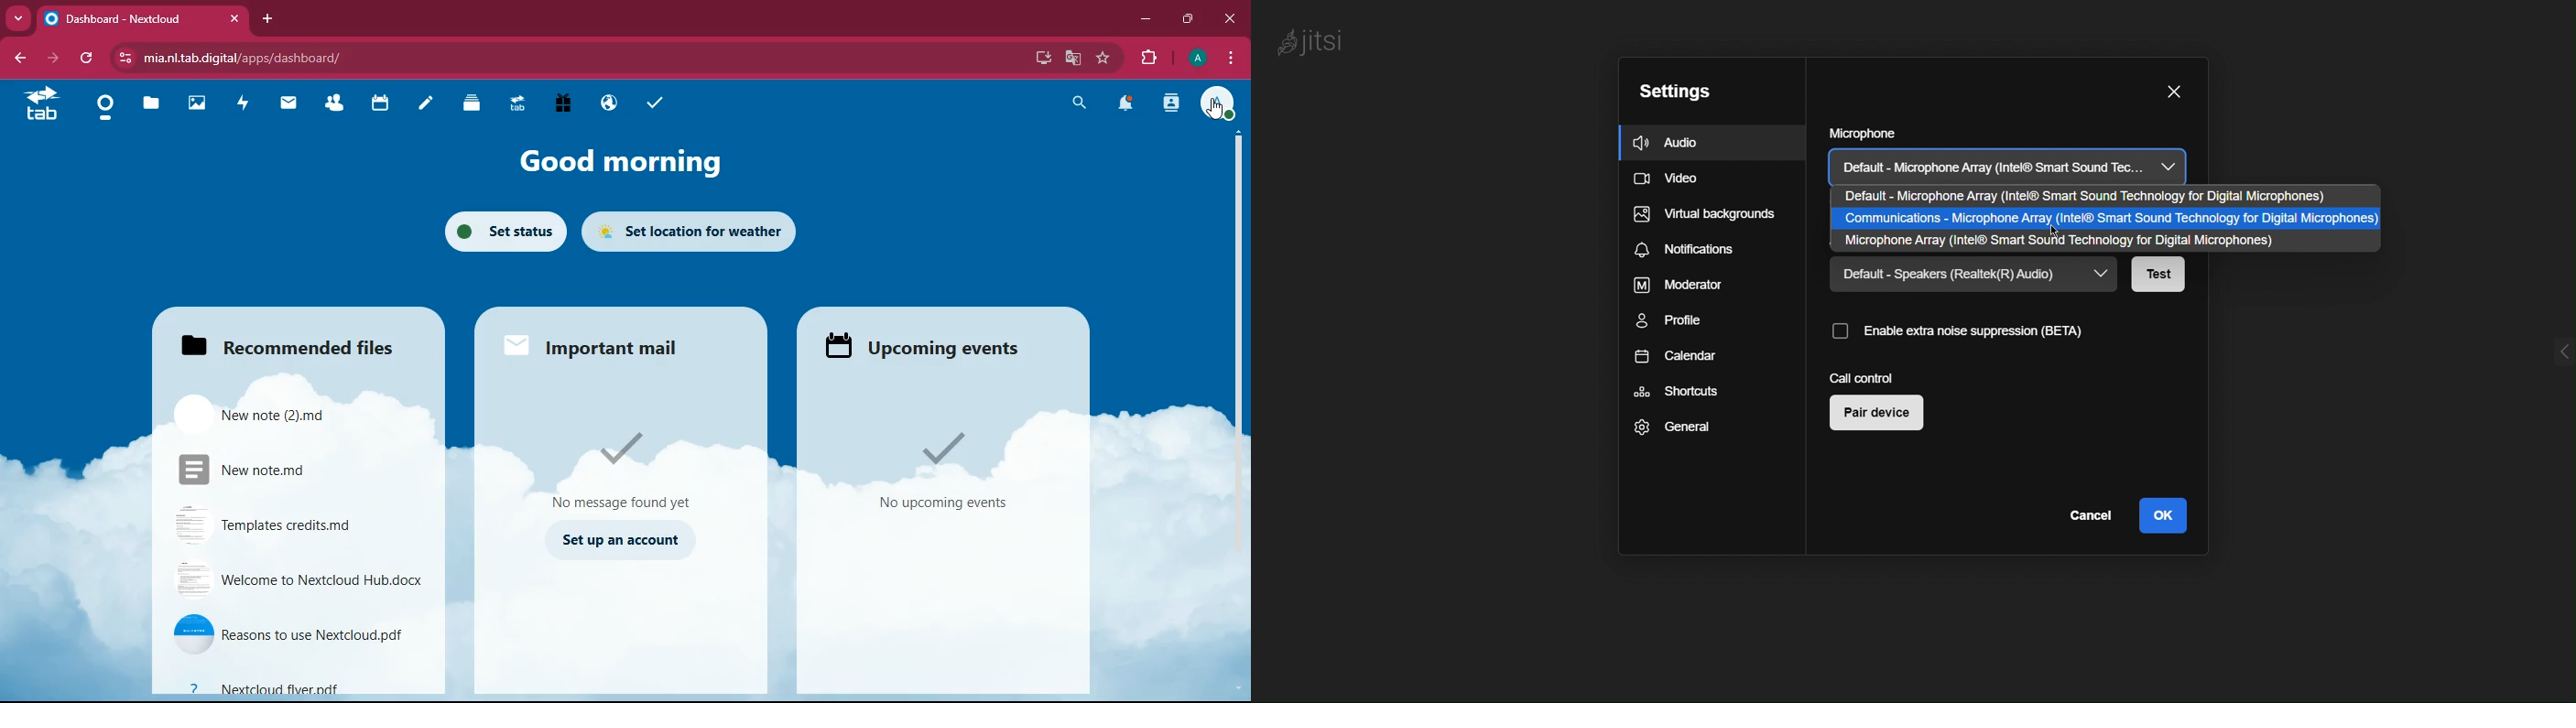 Image resolution: width=2576 pixels, height=728 pixels. Describe the element at coordinates (20, 18) in the screenshot. I see `more` at that location.